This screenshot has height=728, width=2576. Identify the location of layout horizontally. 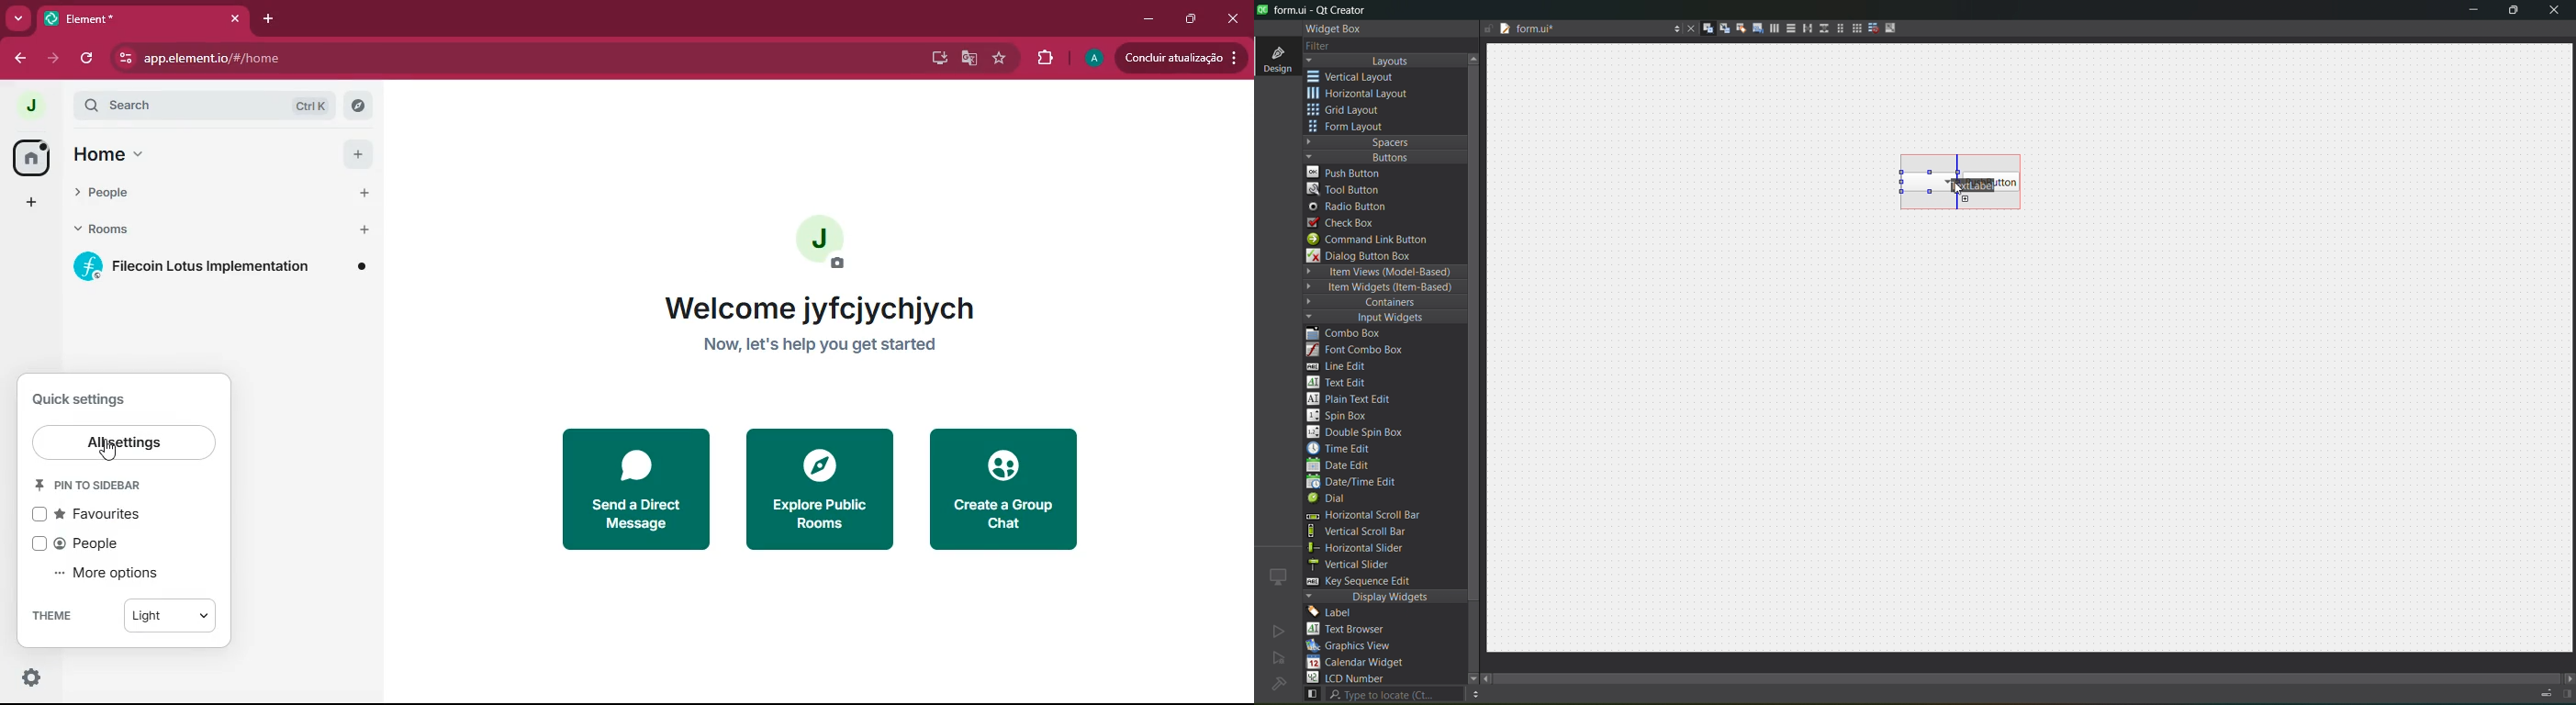
(1770, 30).